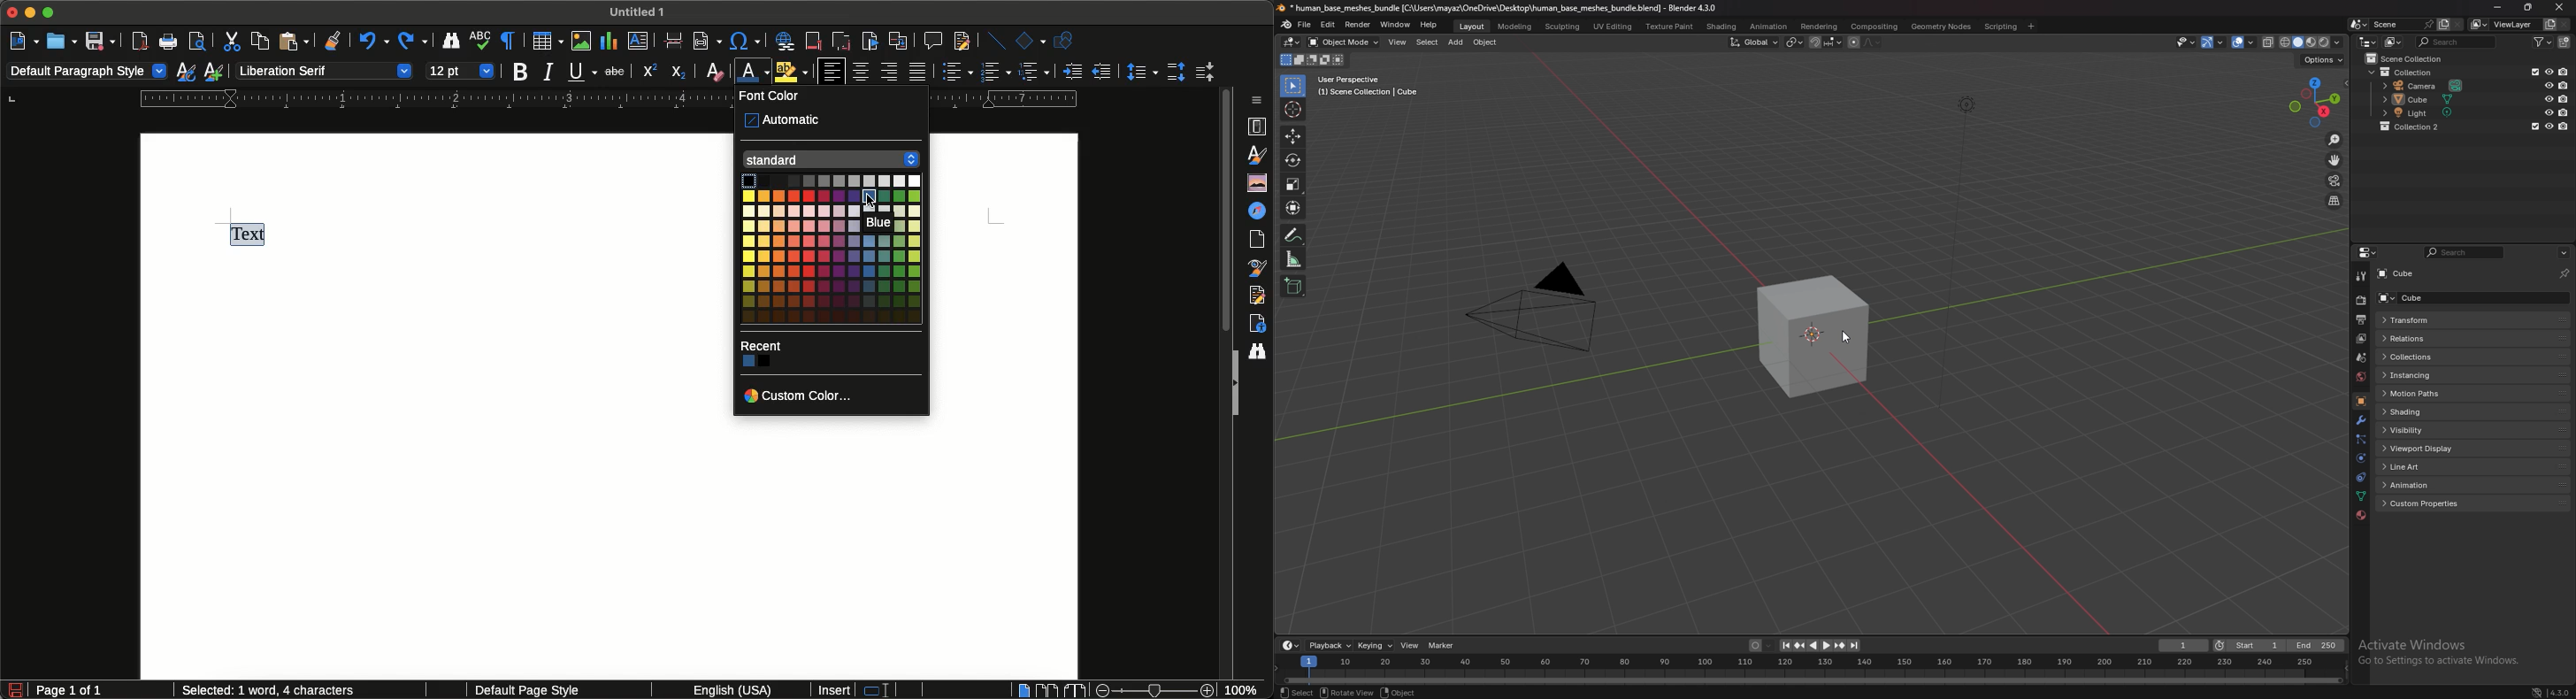  Describe the element at coordinates (919, 72) in the screenshot. I see `Justified` at that location.